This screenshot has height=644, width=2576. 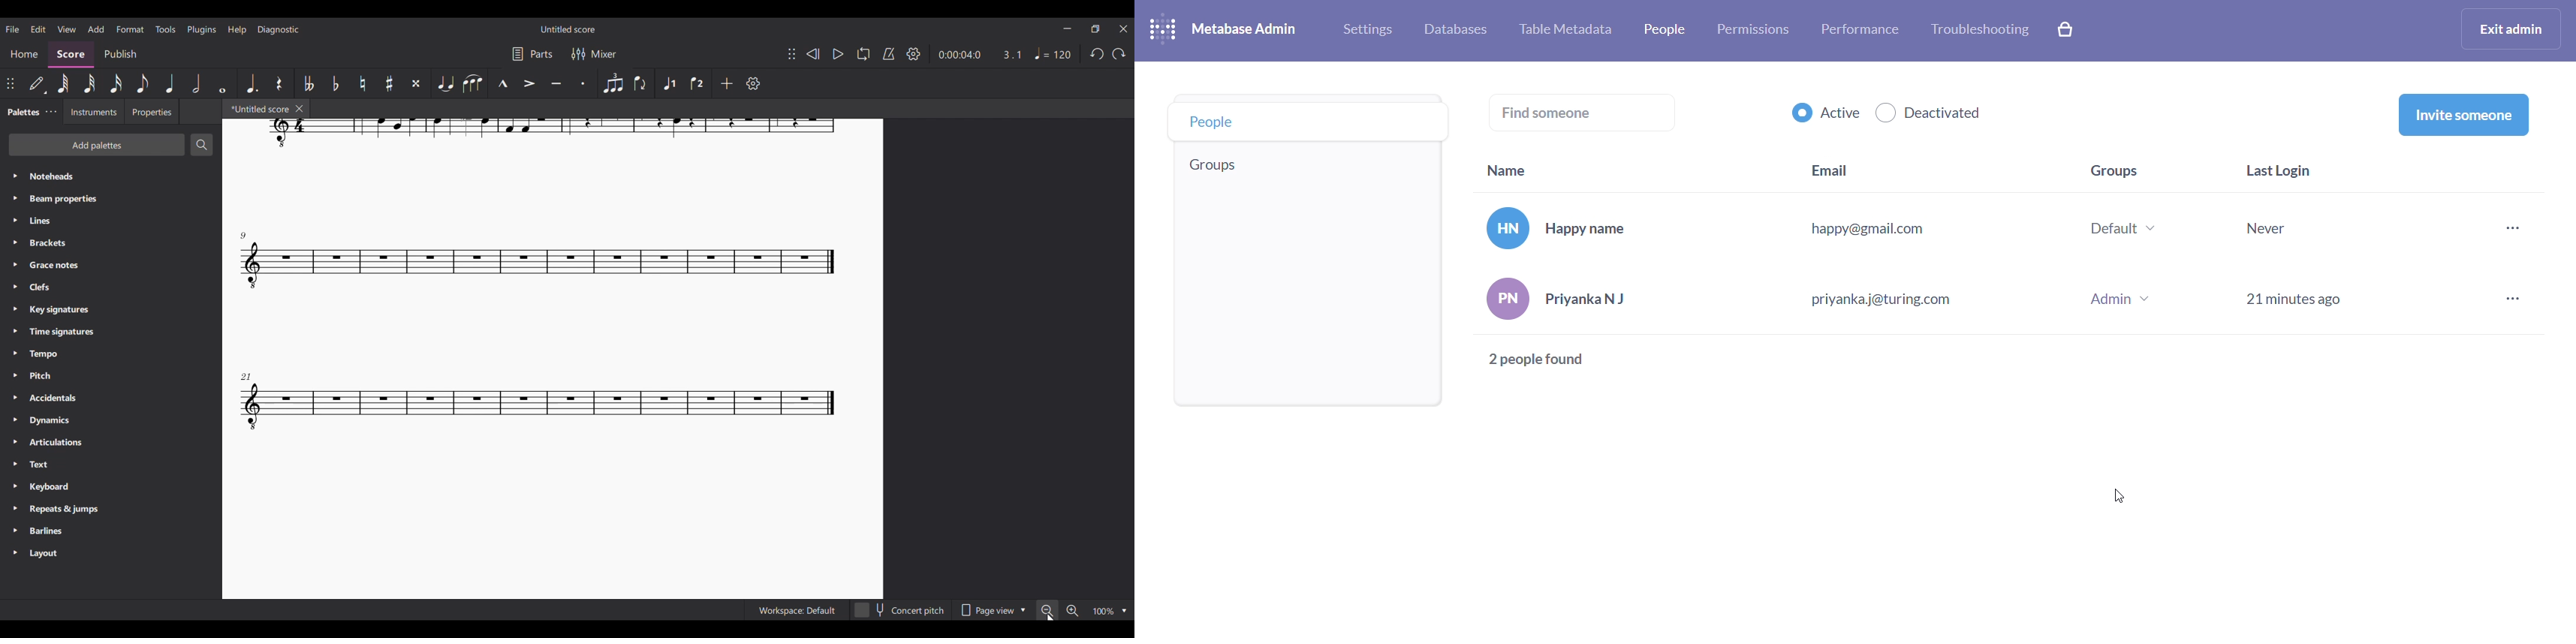 What do you see at coordinates (308, 84) in the screenshot?
I see `Toggle double flat` at bounding box center [308, 84].